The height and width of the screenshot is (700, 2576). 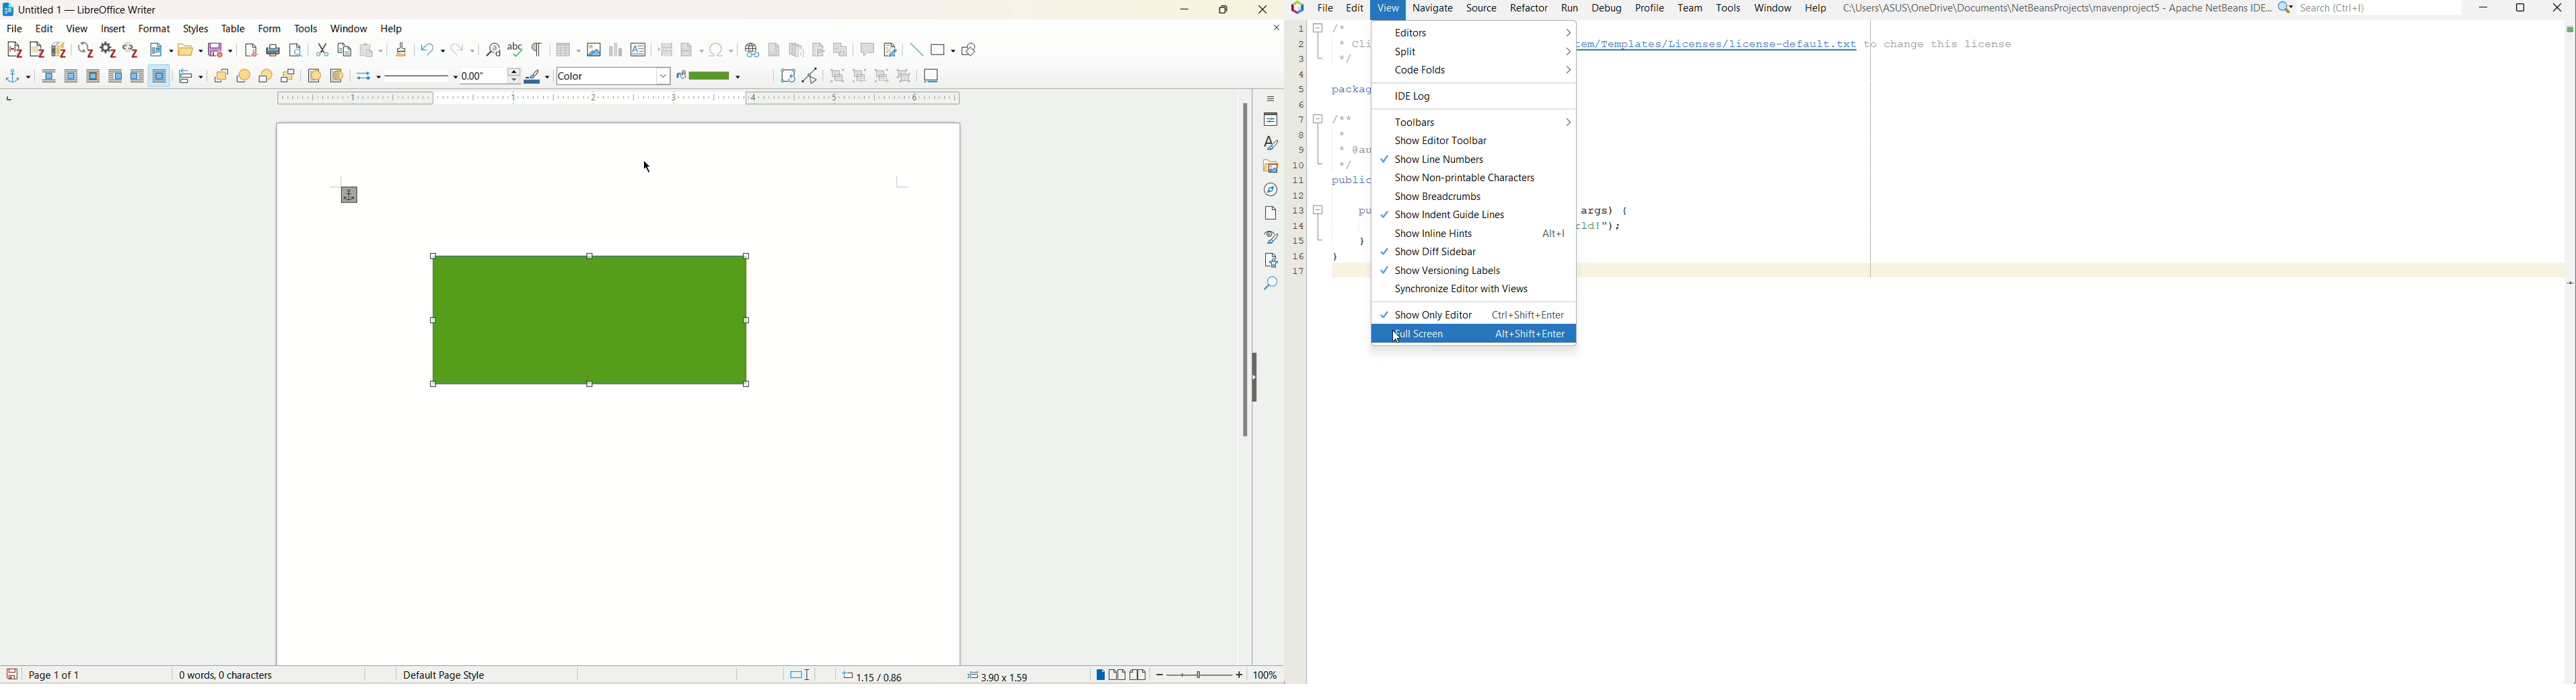 What do you see at coordinates (107, 50) in the screenshot?
I see `document preferences` at bounding box center [107, 50].